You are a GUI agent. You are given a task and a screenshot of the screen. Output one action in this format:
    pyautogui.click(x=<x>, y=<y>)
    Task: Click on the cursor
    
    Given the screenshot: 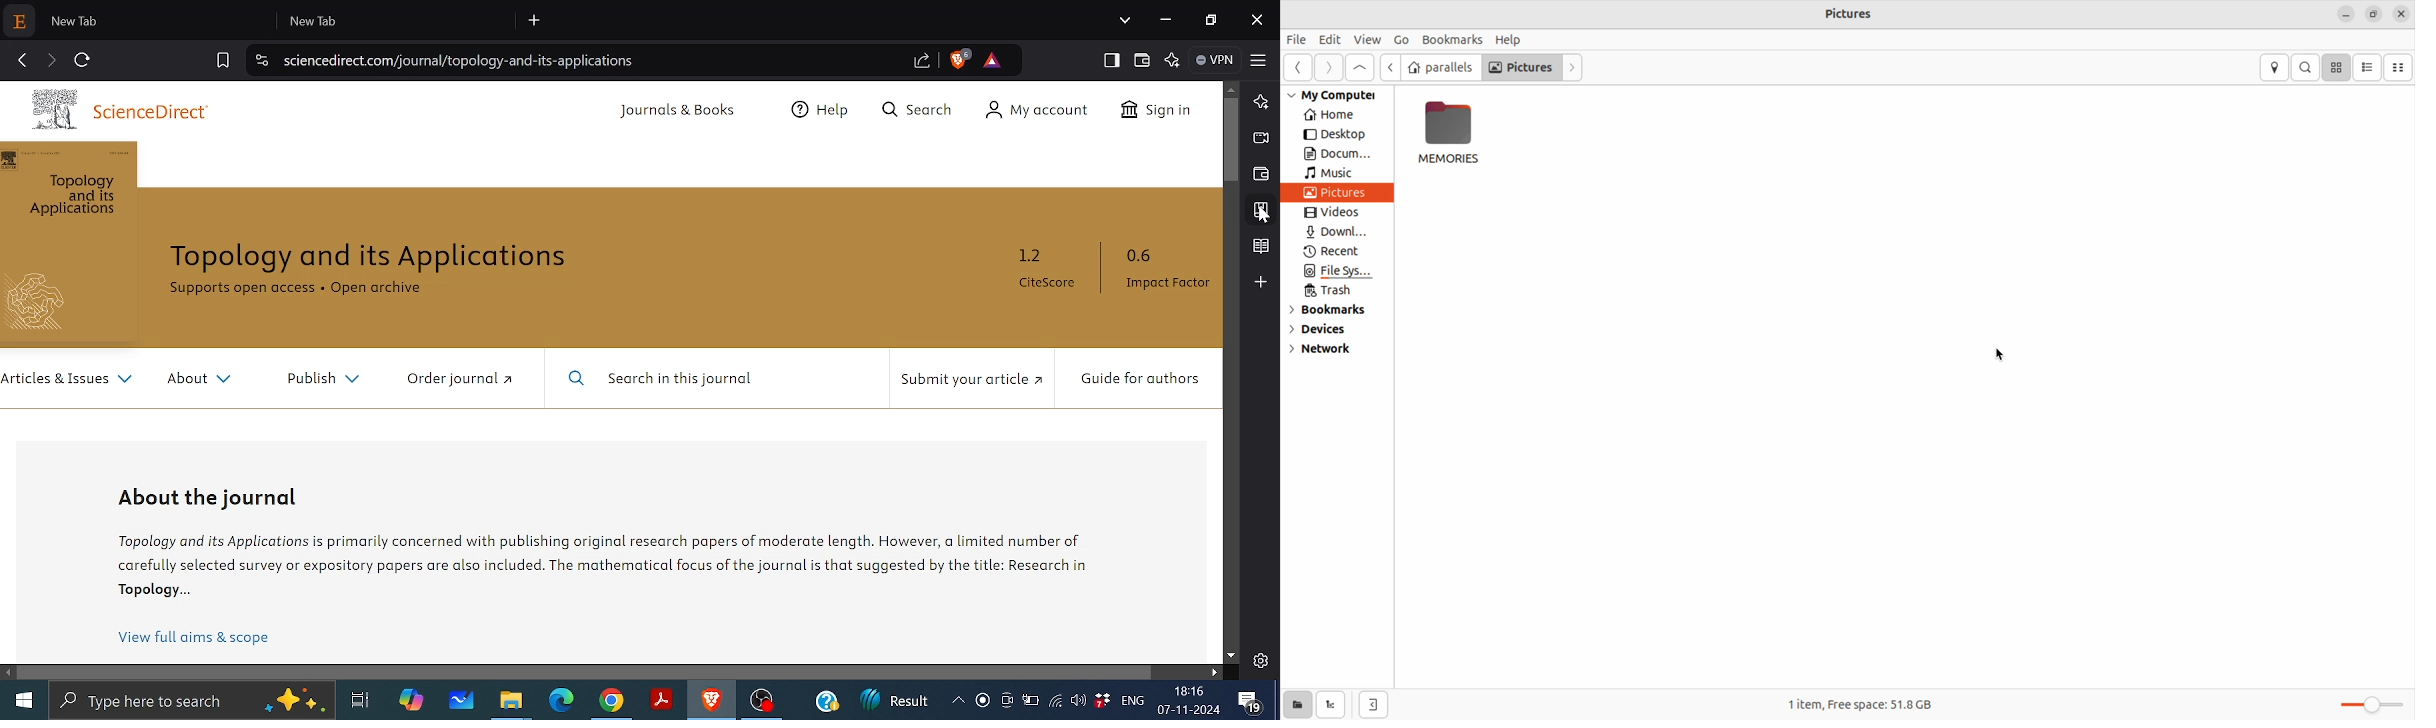 What is the action you would take?
    pyautogui.click(x=1259, y=218)
    